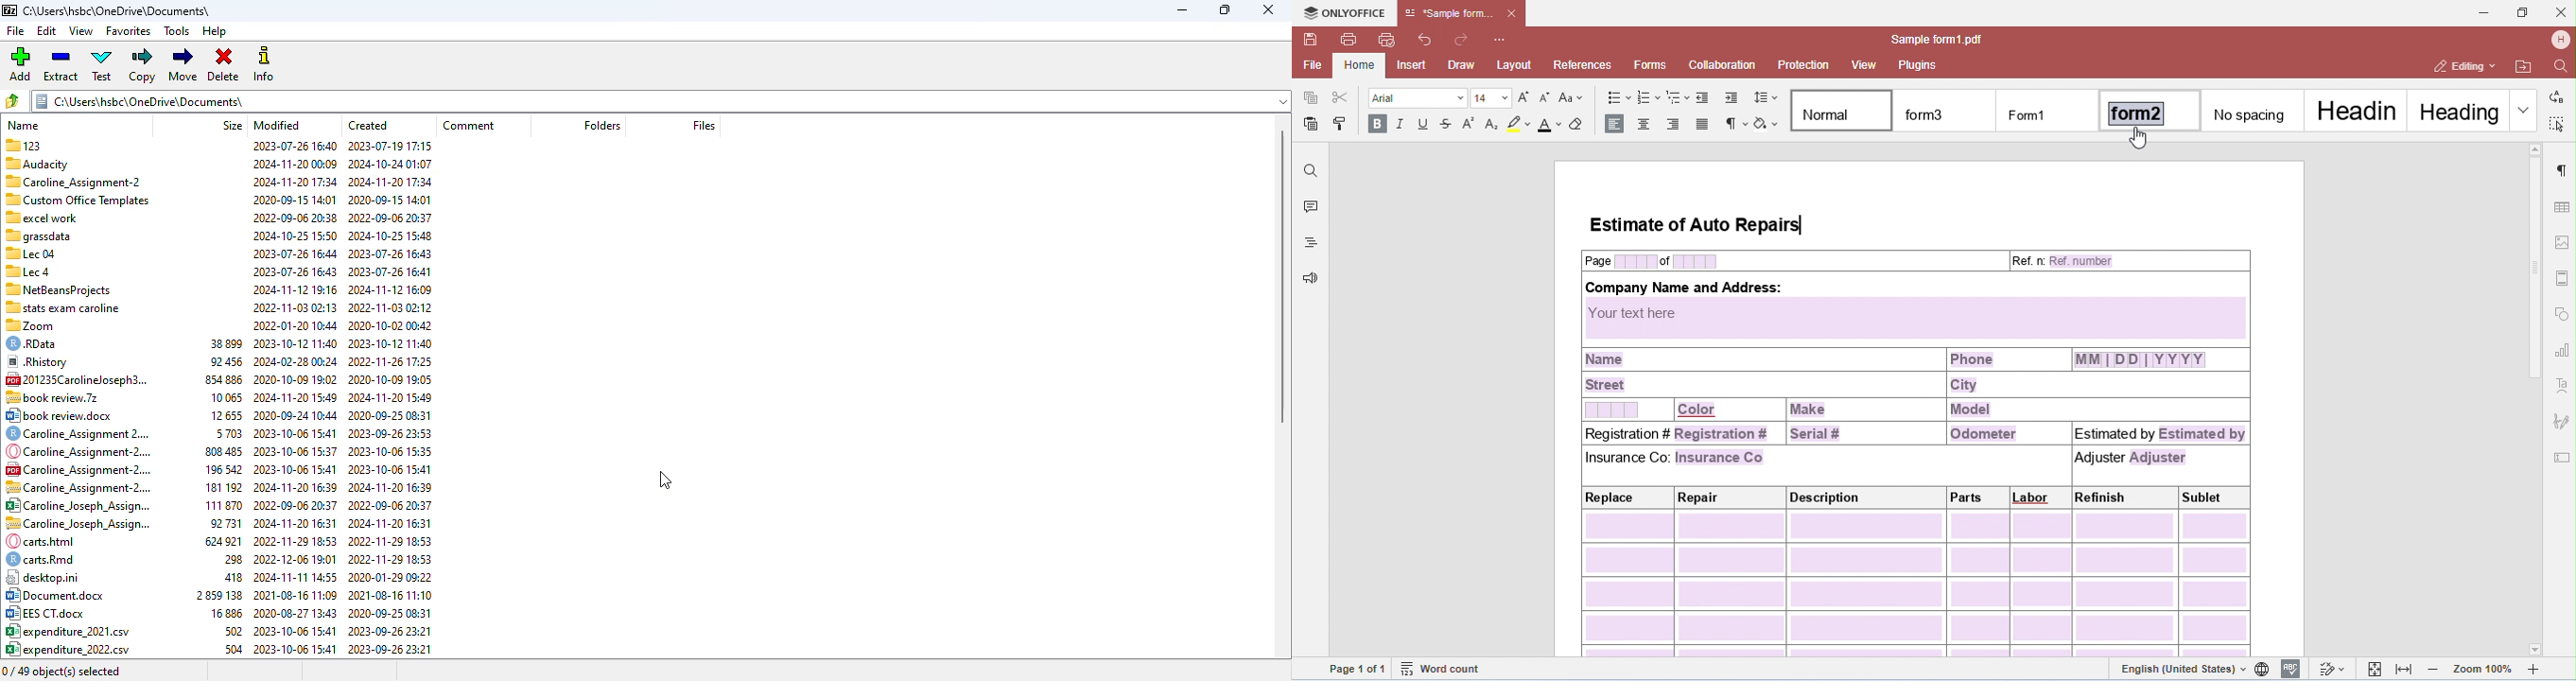 This screenshot has width=2576, height=700. Describe the element at coordinates (61, 64) in the screenshot. I see `extract` at that location.